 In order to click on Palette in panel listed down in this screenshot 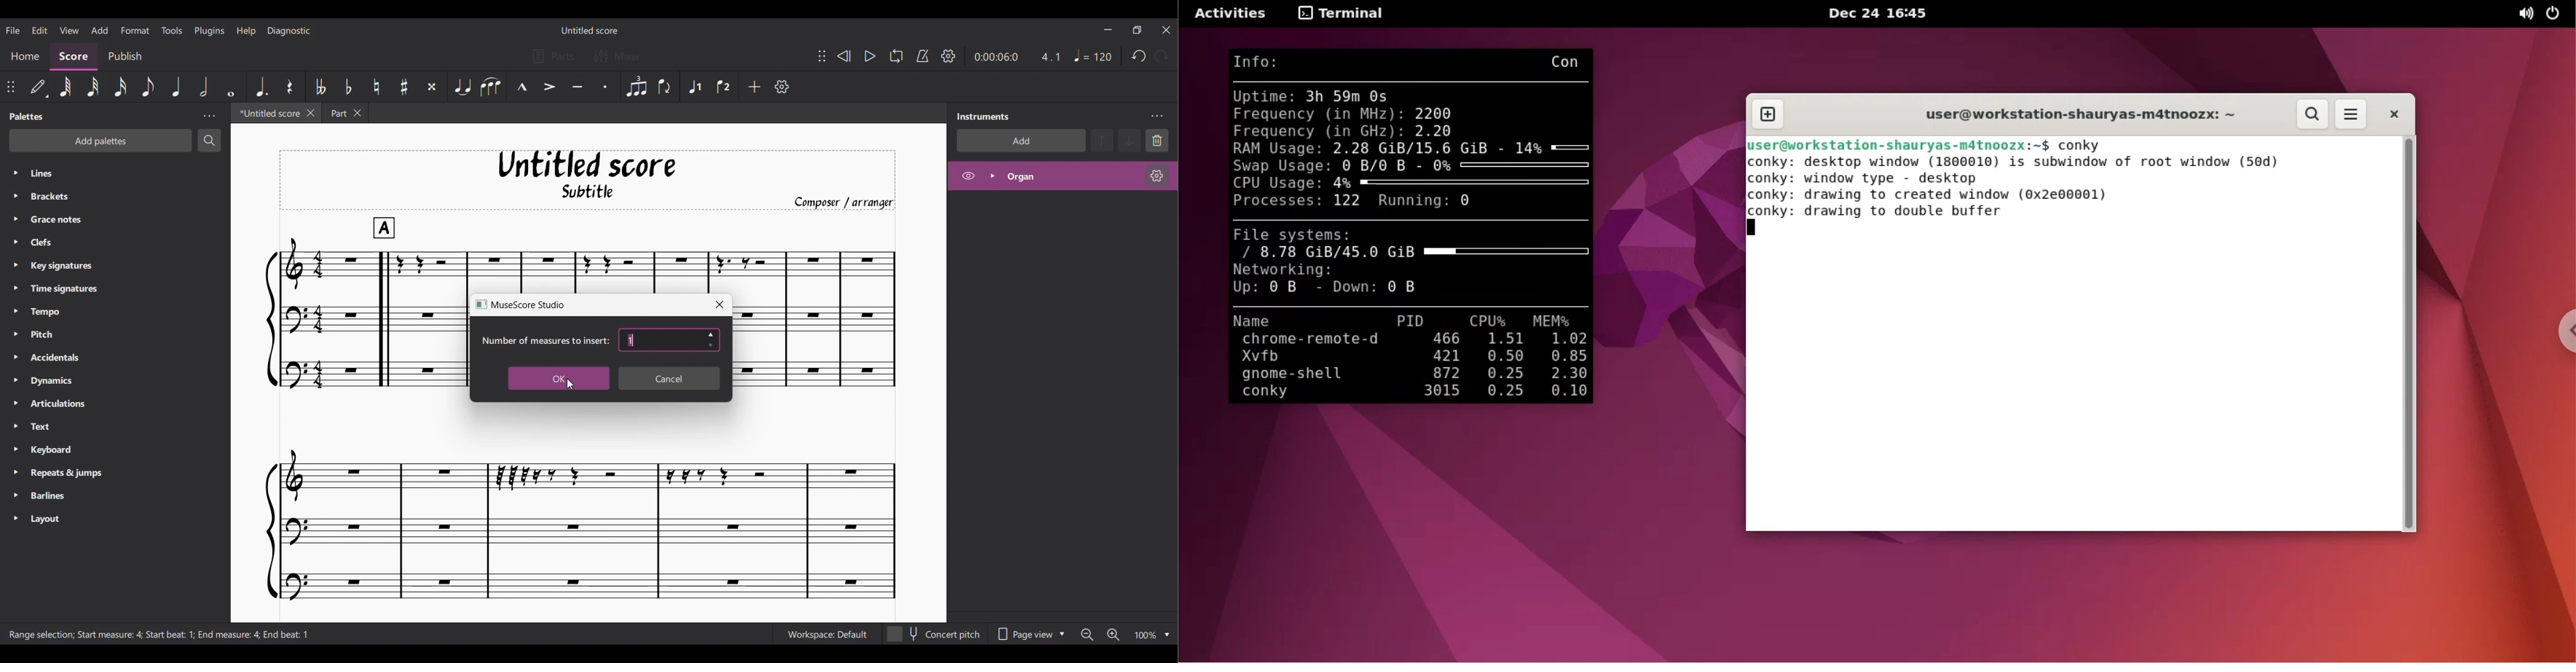, I will do `click(127, 347)`.